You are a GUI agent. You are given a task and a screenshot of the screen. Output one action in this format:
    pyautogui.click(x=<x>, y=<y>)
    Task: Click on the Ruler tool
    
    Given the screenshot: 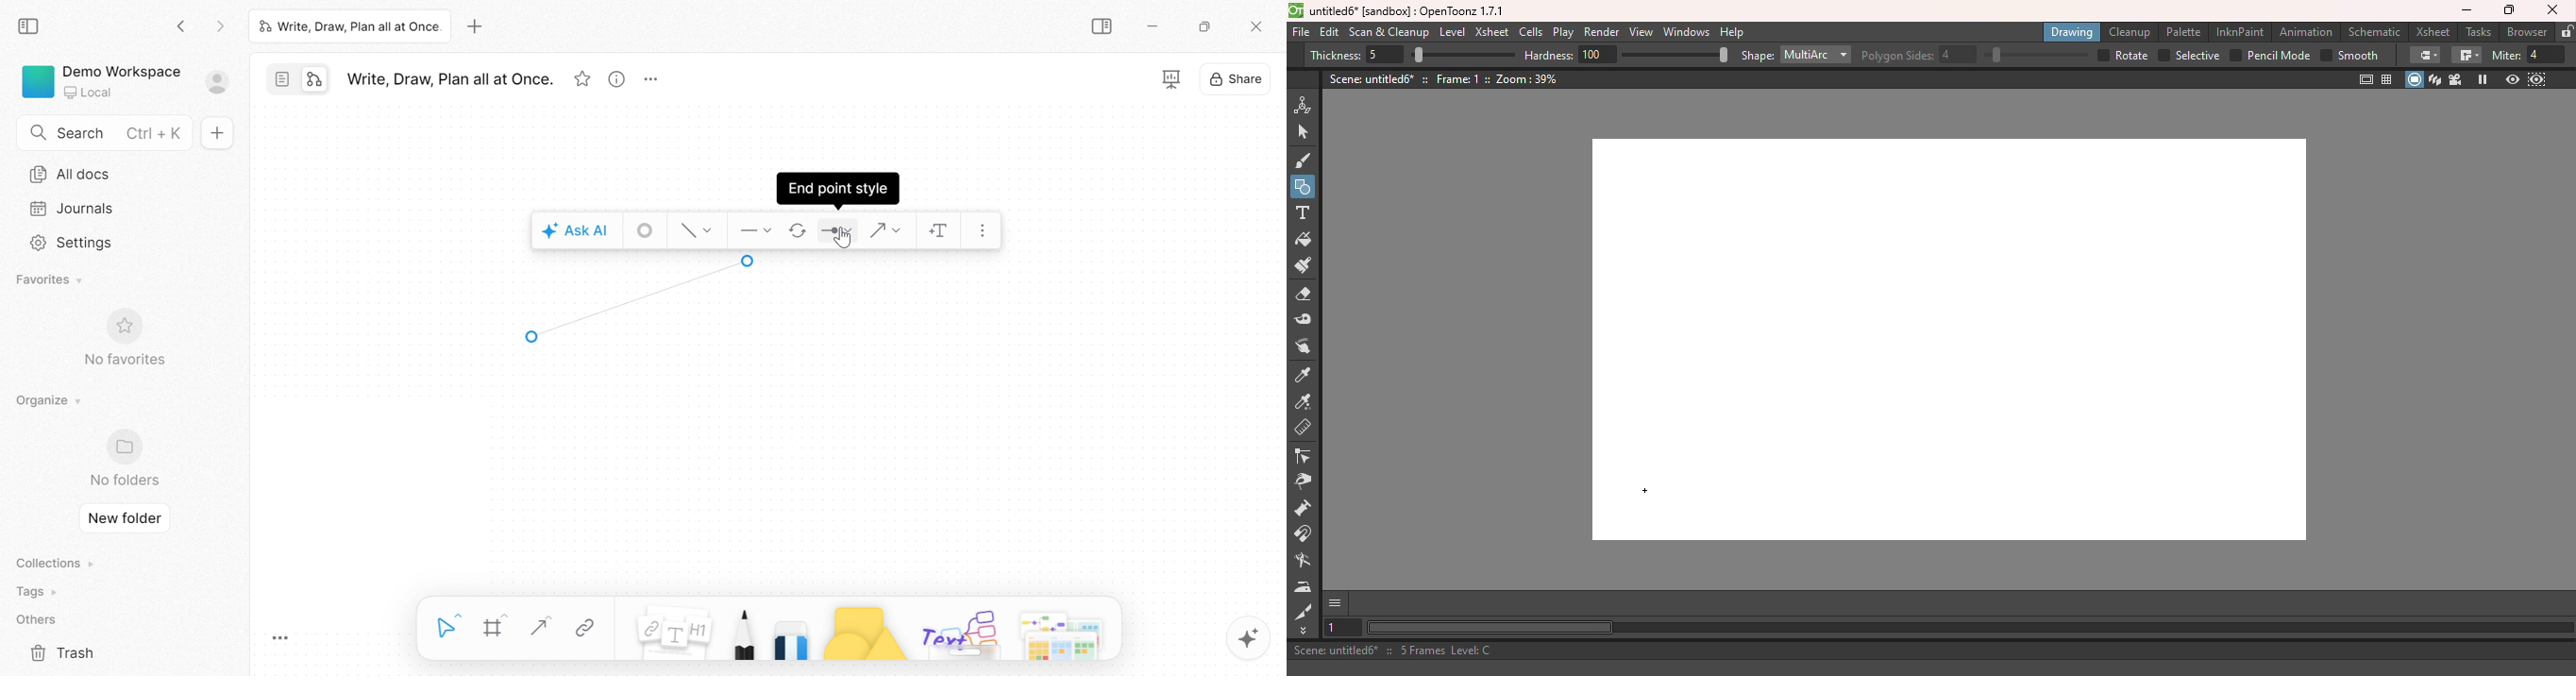 What is the action you would take?
    pyautogui.click(x=1302, y=428)
    